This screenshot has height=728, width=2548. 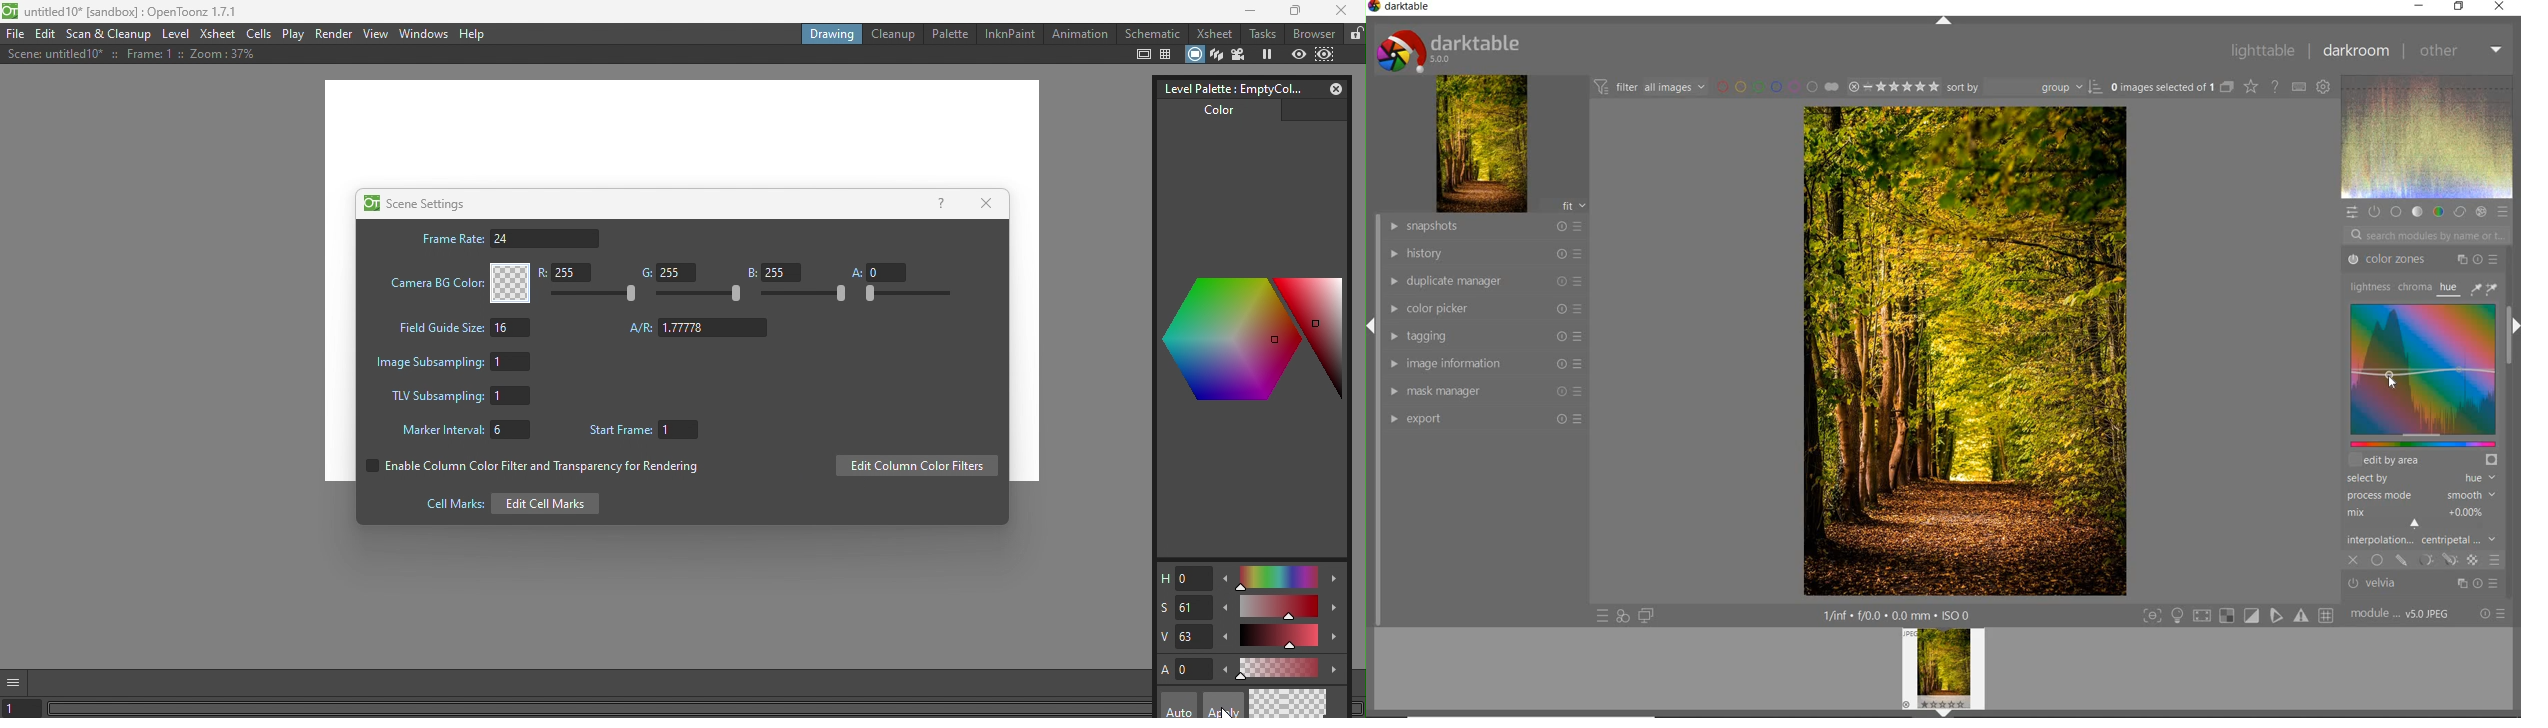 I want to click on color zones, so click(x=2422, y=259).